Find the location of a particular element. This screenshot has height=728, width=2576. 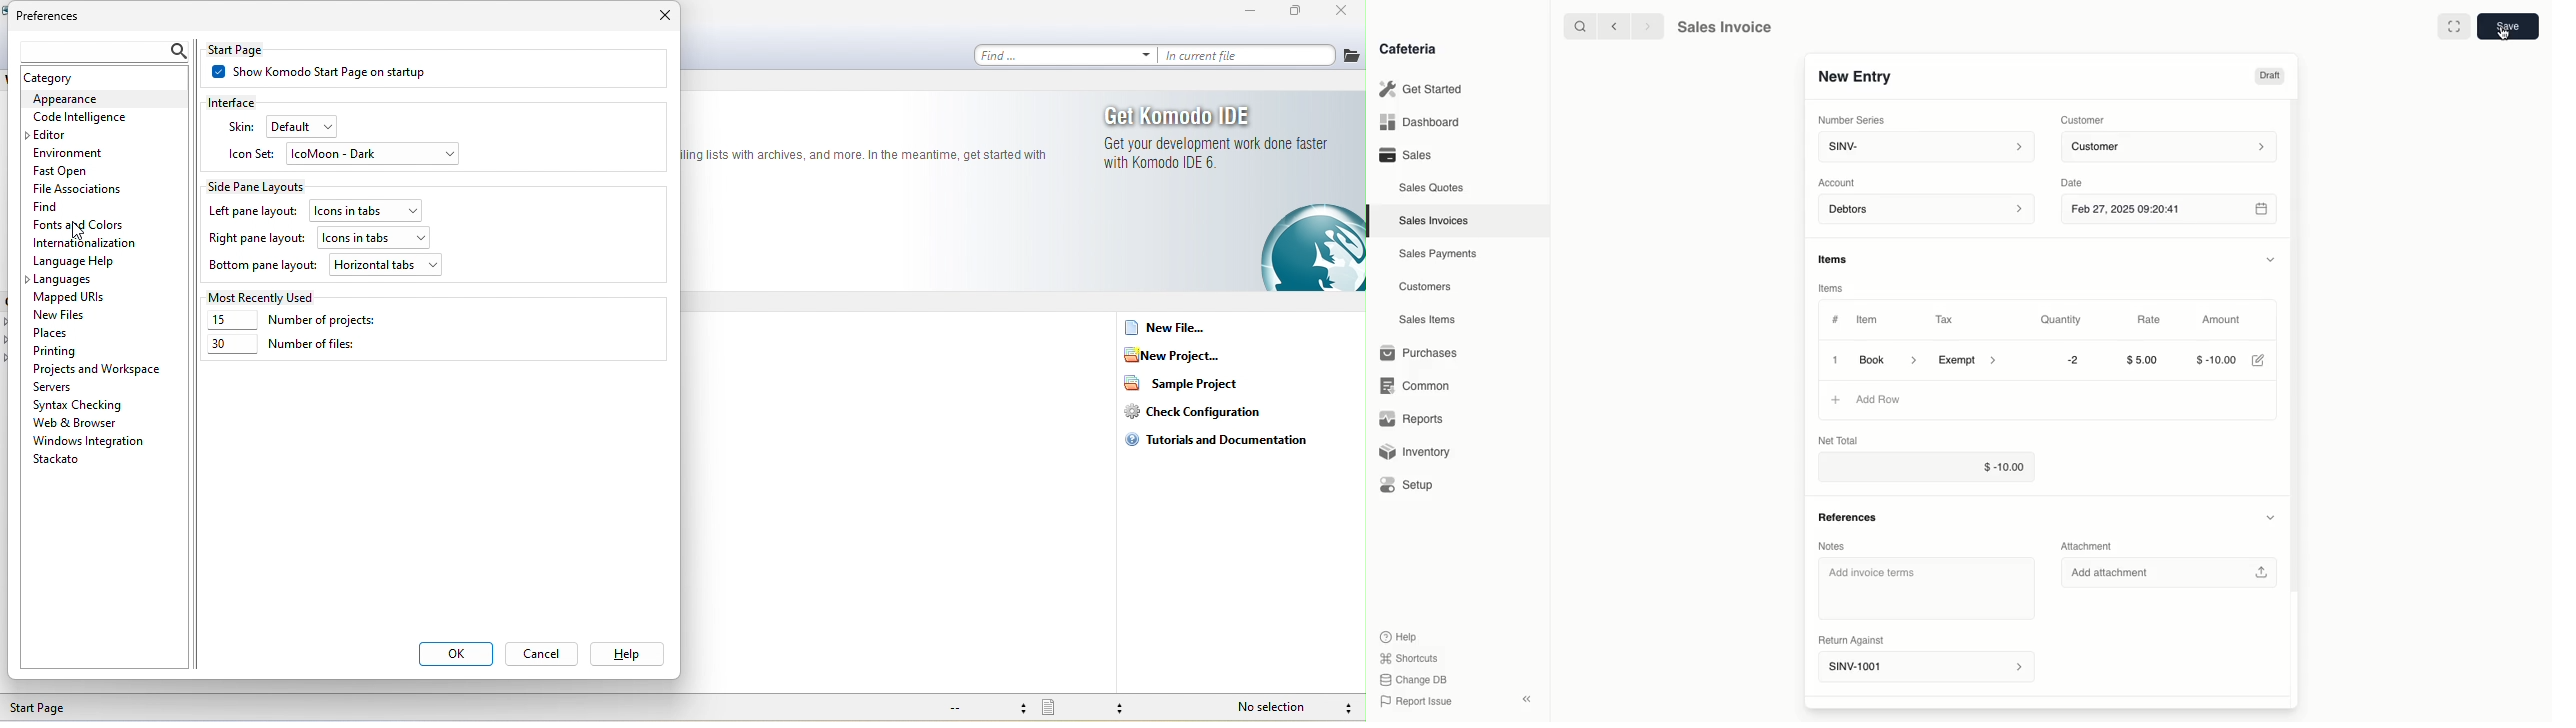

Tax is located at coordinates (1946, 320).